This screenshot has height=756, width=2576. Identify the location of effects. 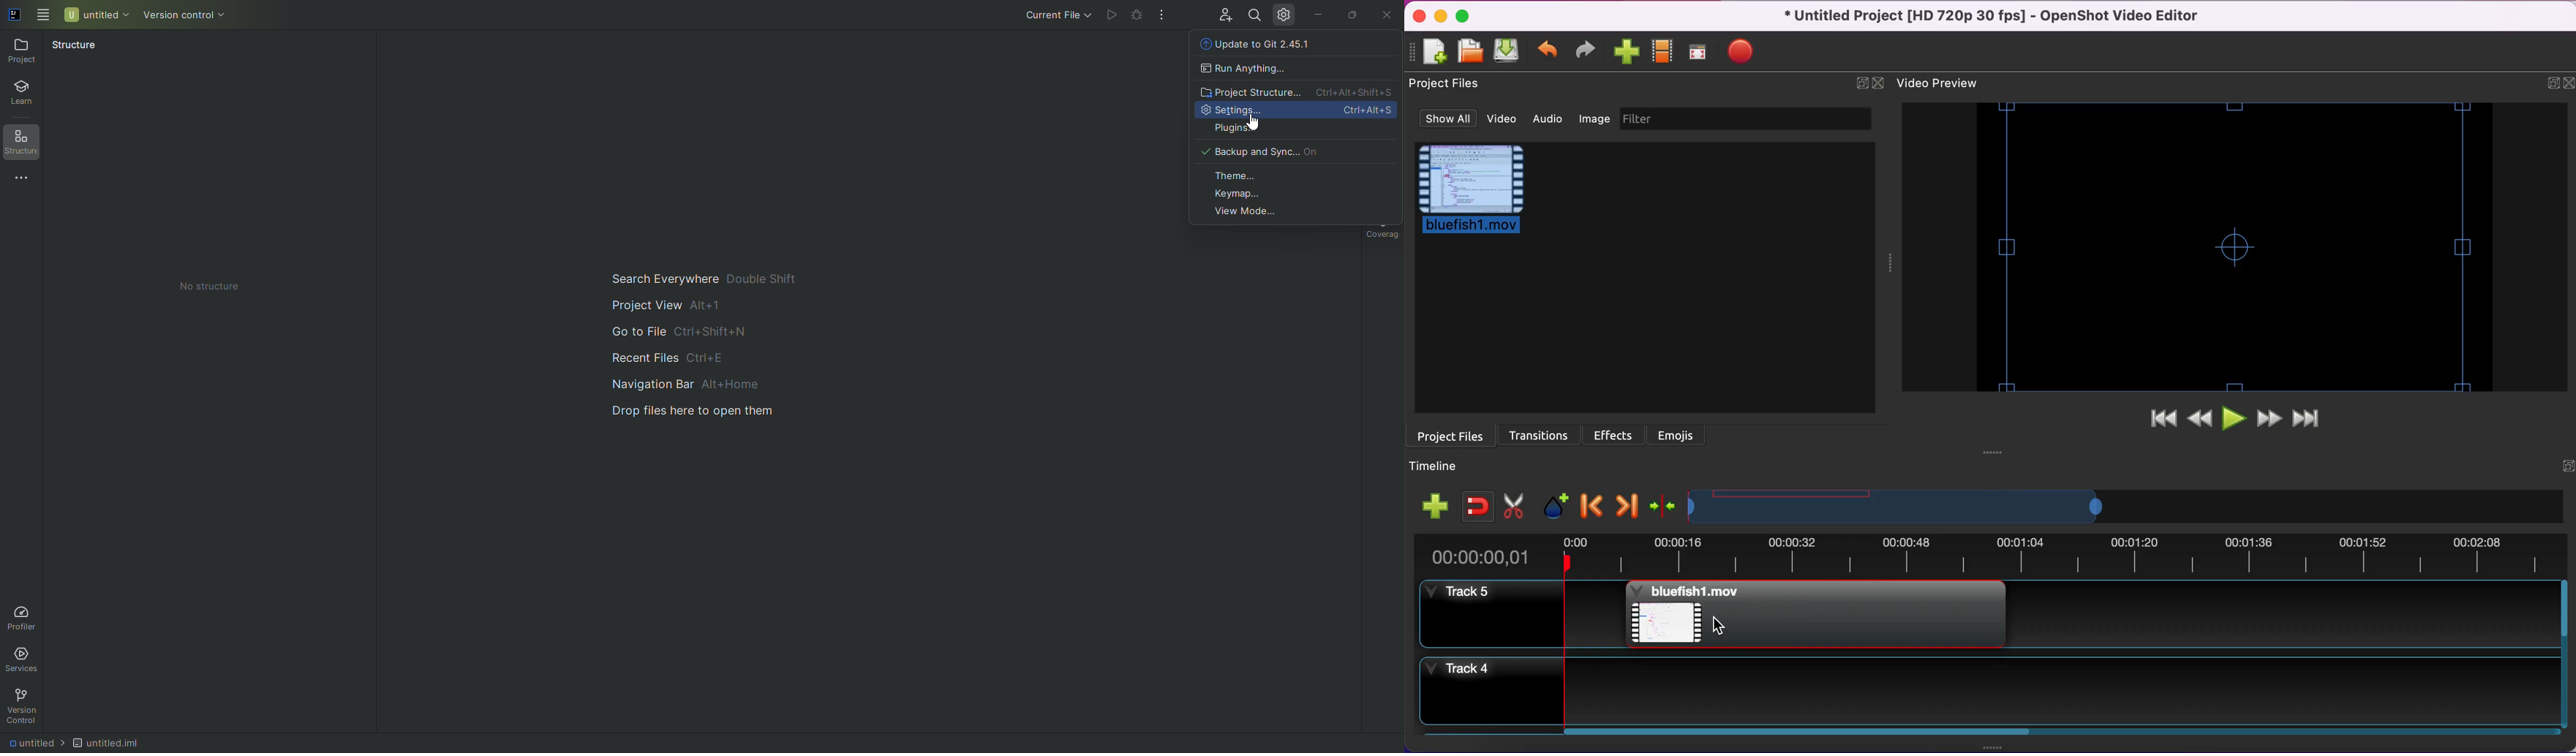
(1612, 436).